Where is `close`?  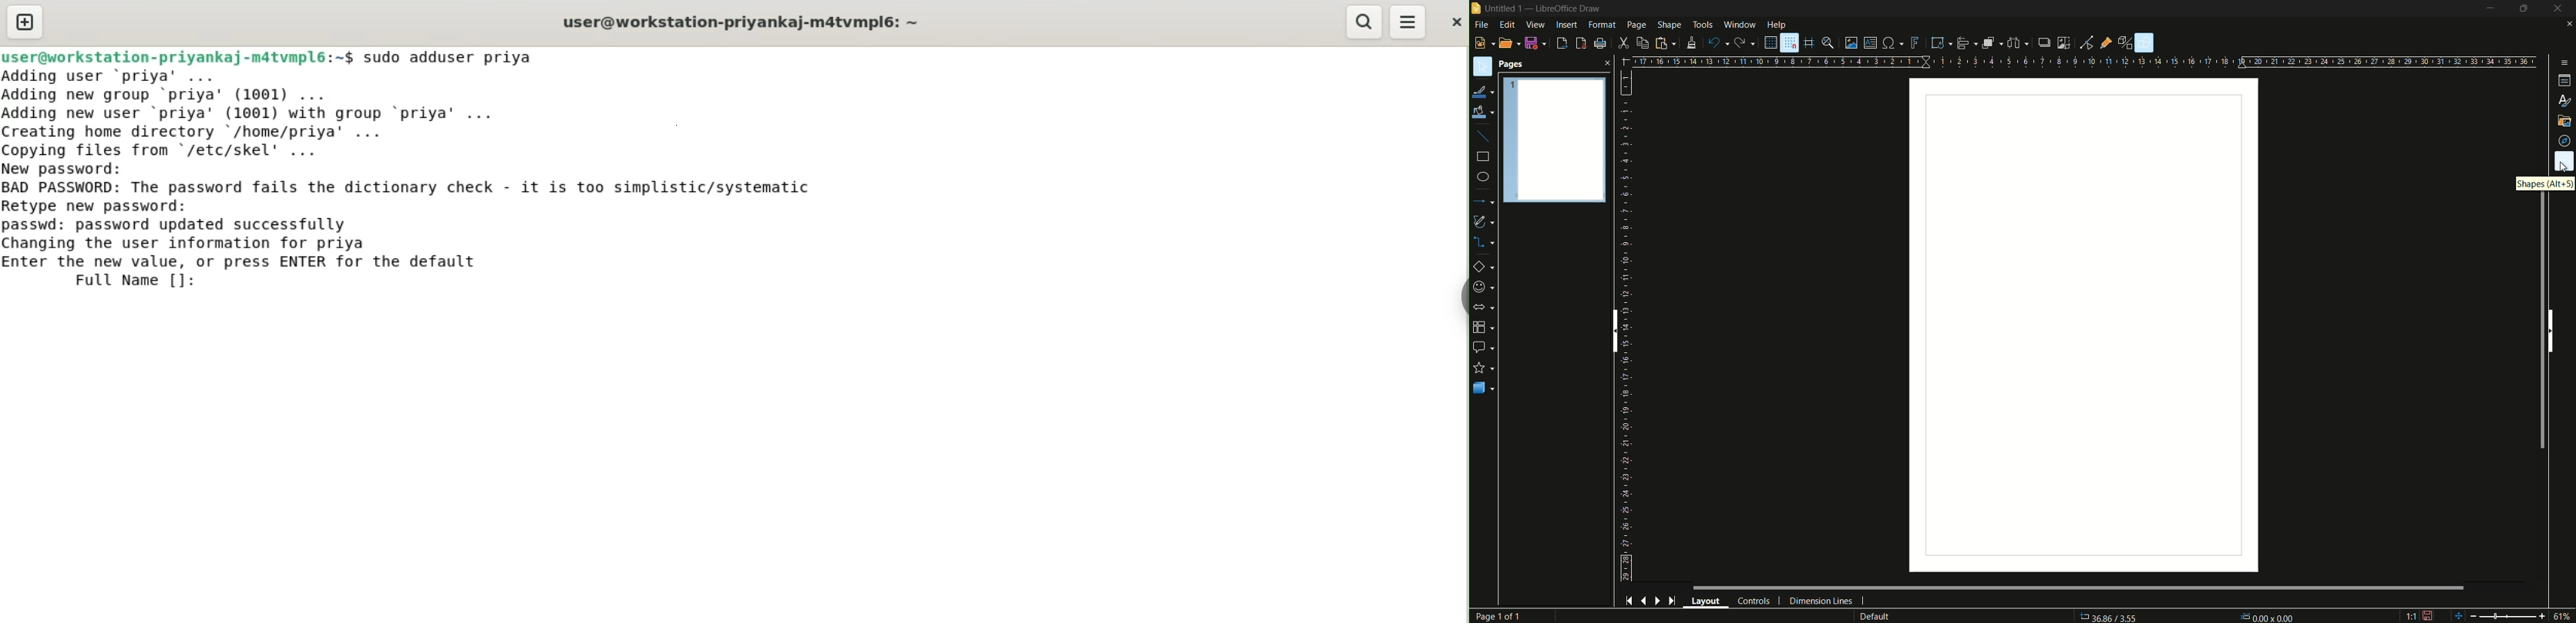
close is located at coordinates (1605, 63).